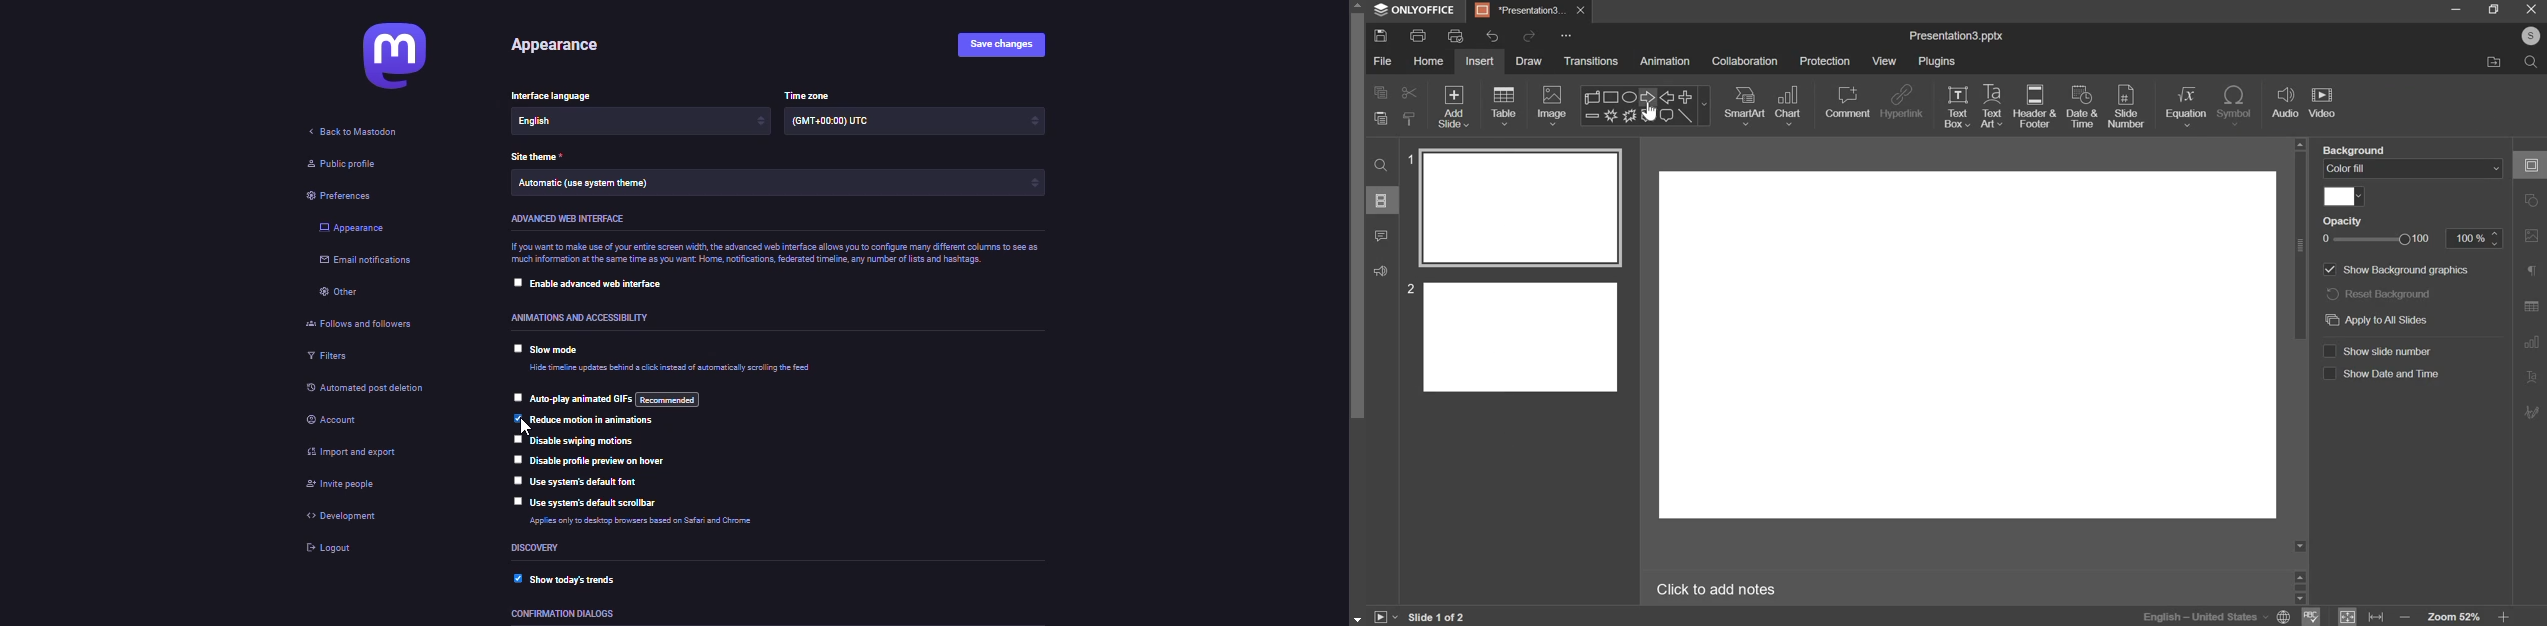  What do you see at coordinates (808, 94) in the screenshot?
I see `time zone` at bounding box center [808, 94].